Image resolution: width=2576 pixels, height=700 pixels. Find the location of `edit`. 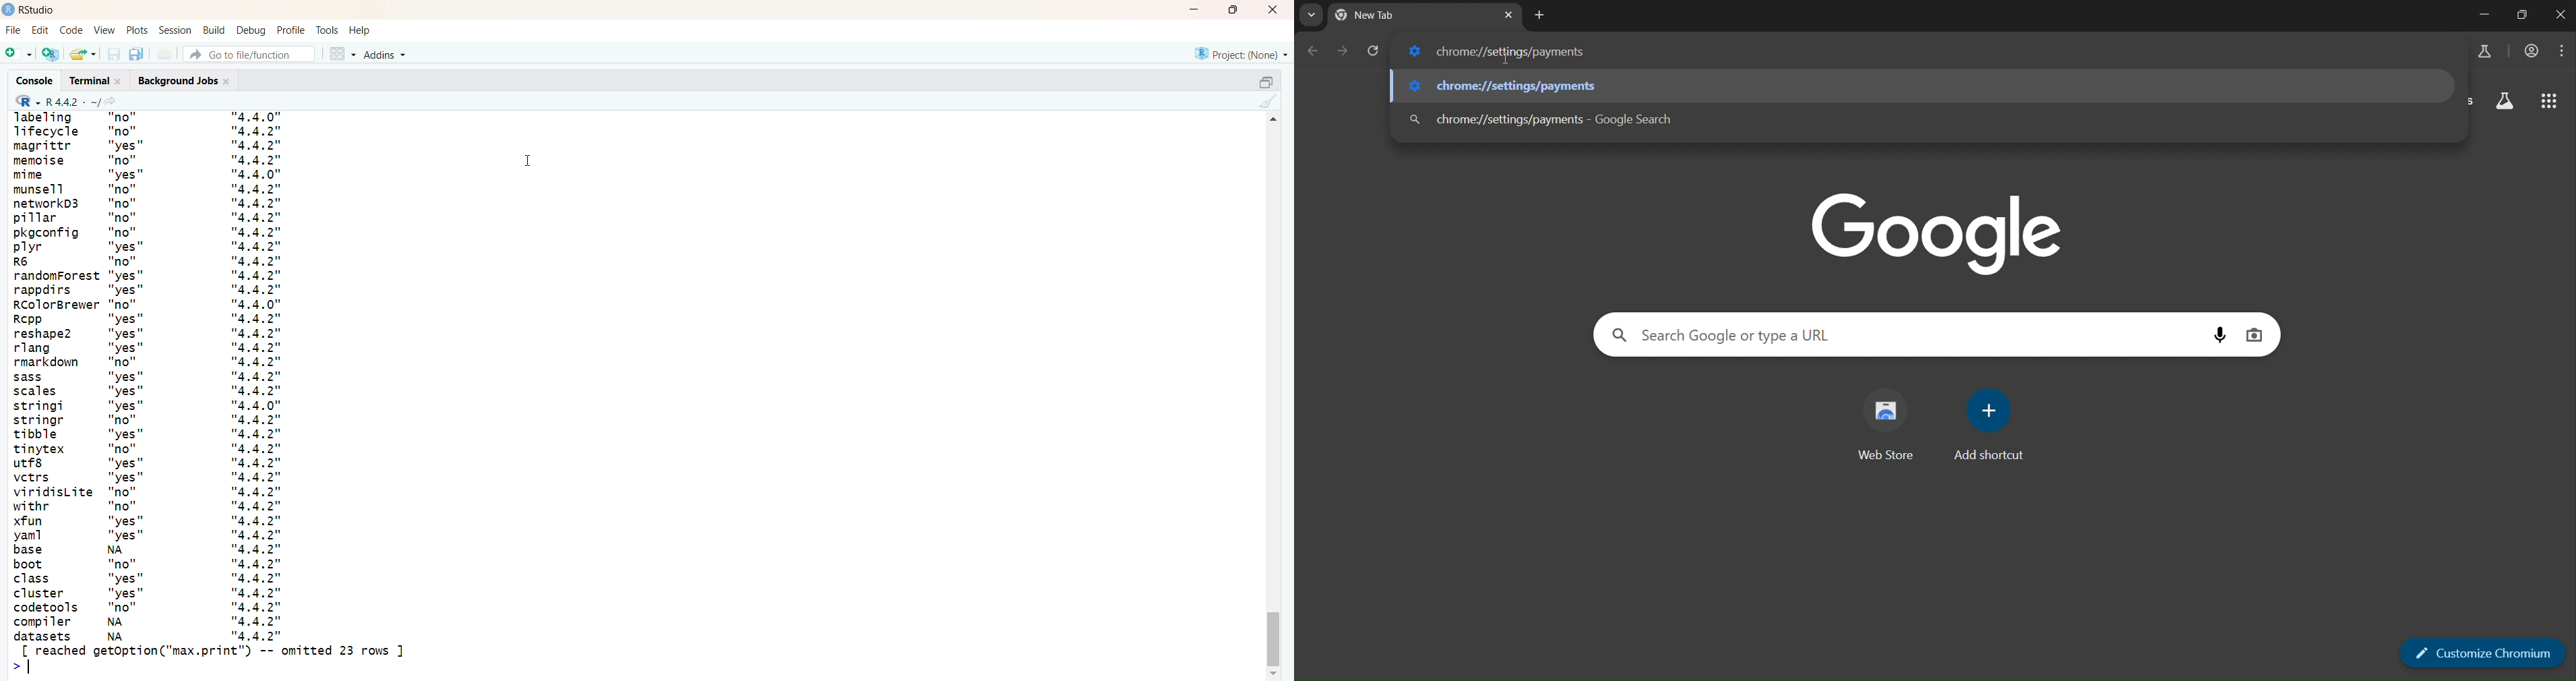

edit is located at coordinates (41, 30).